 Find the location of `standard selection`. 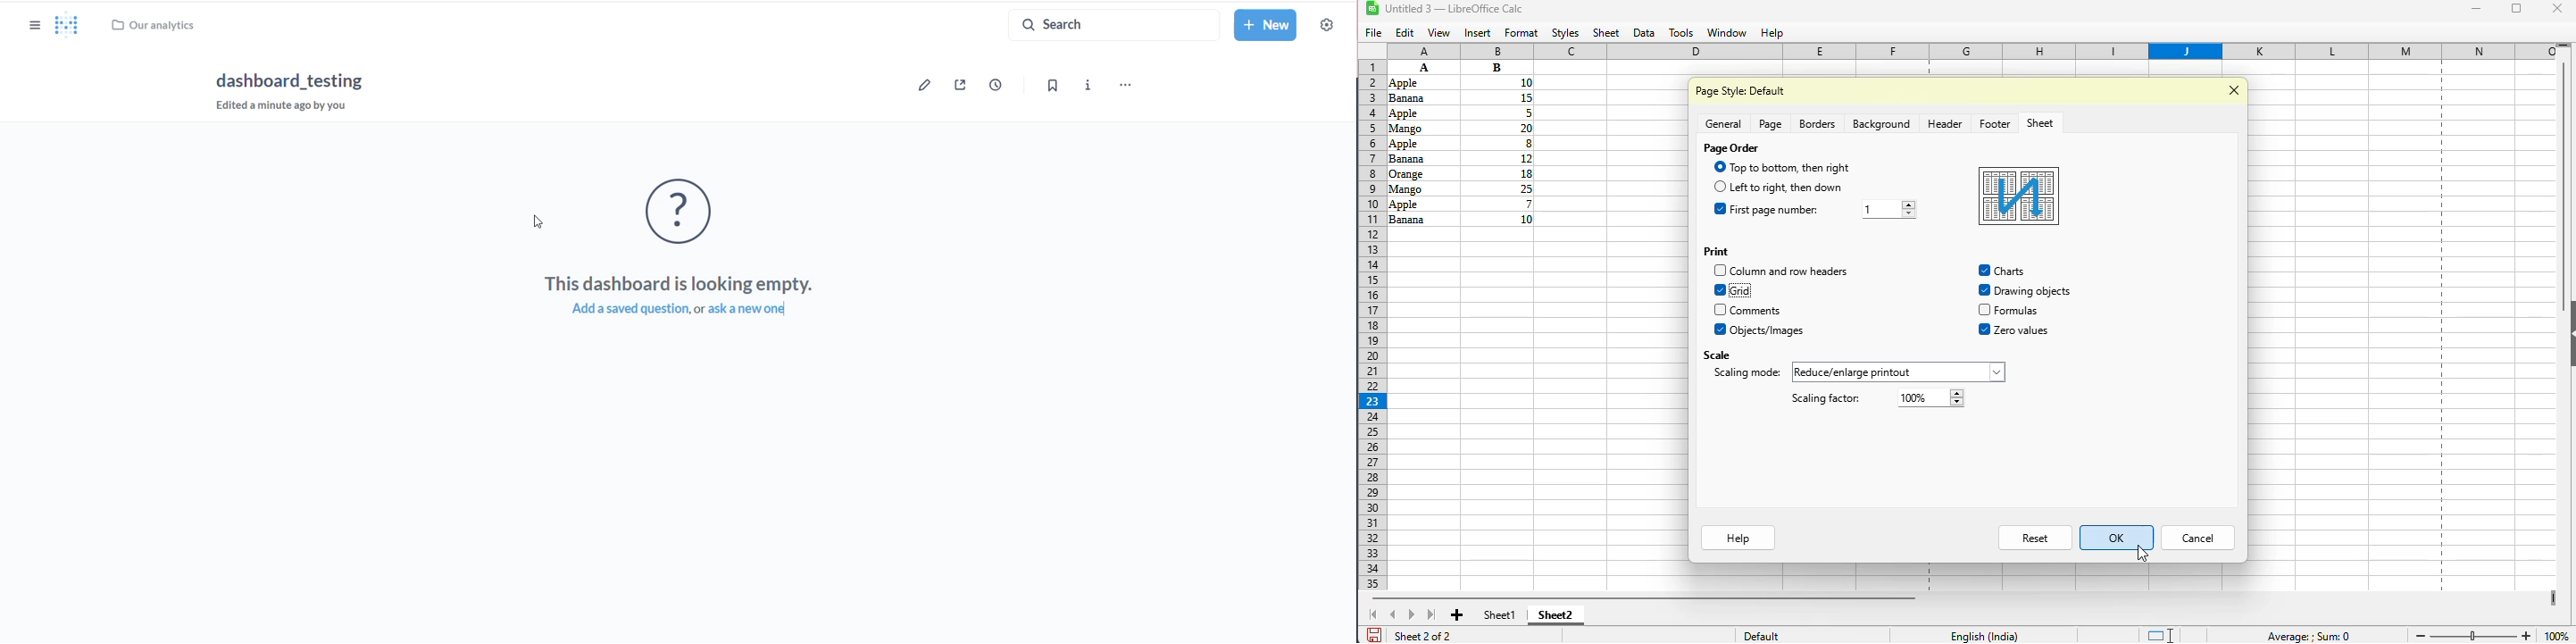

standard selection is located at coordinates (2159, 634).